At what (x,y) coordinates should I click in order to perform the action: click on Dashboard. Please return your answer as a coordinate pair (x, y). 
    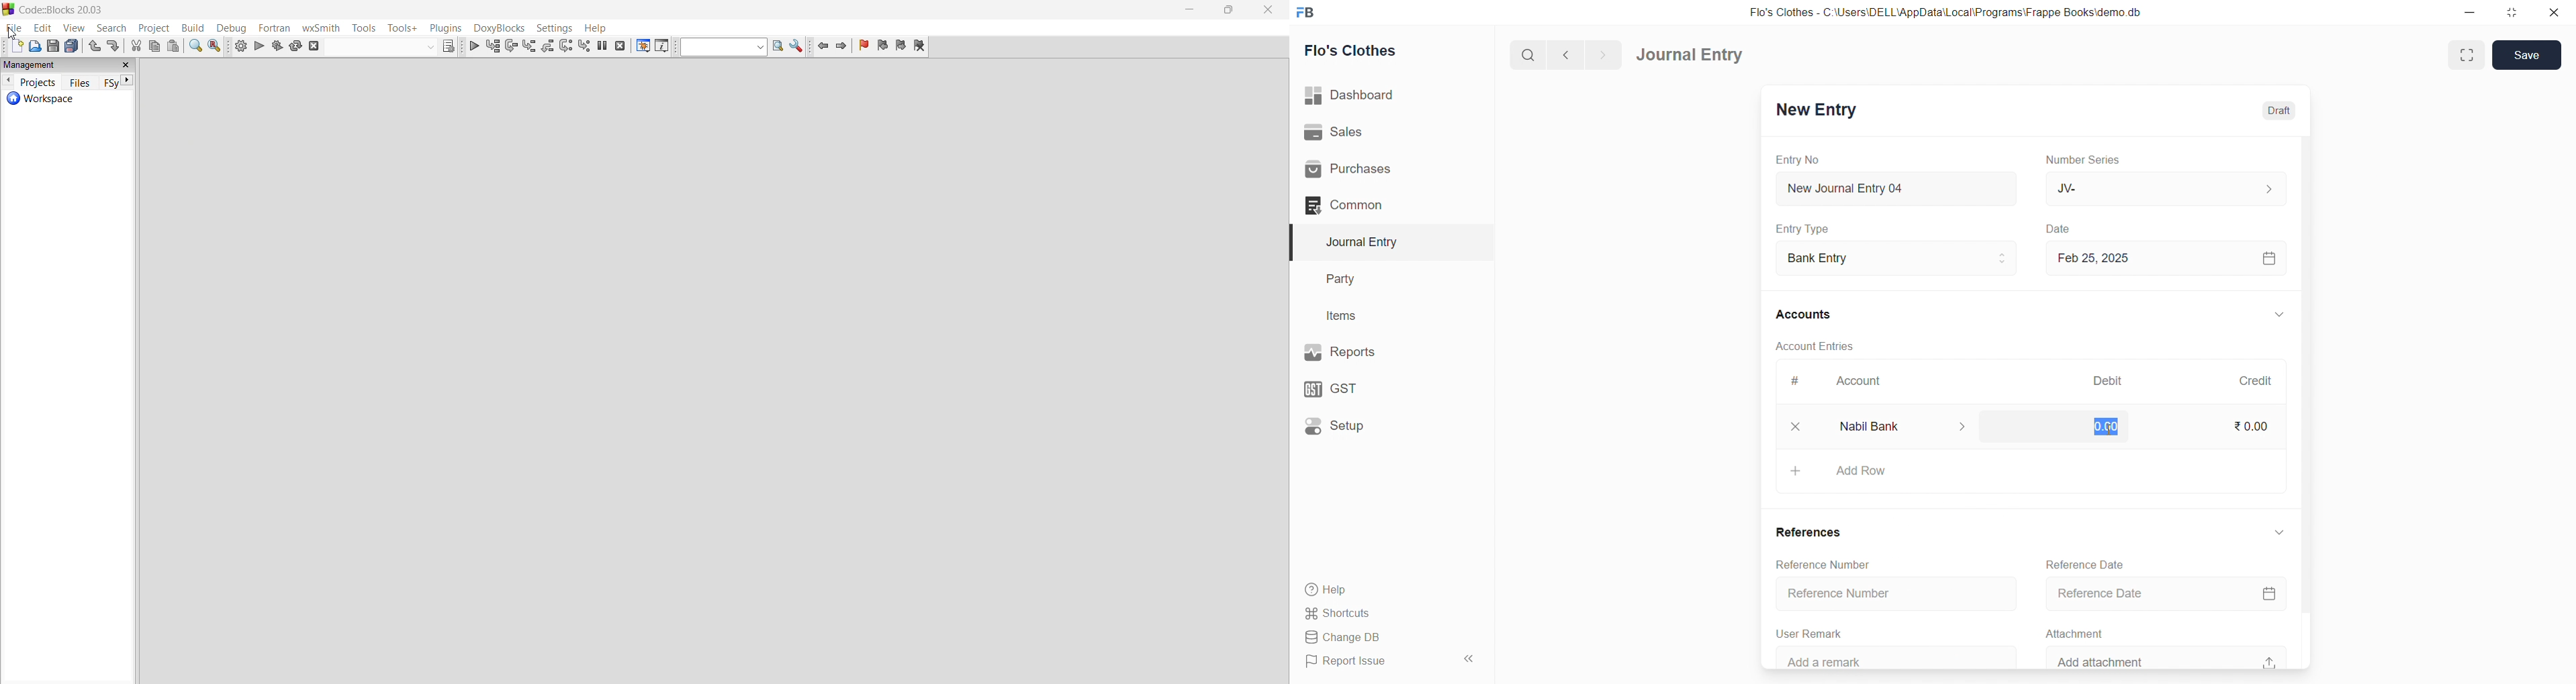
    Looking at the image, I should click on (1388, 95).